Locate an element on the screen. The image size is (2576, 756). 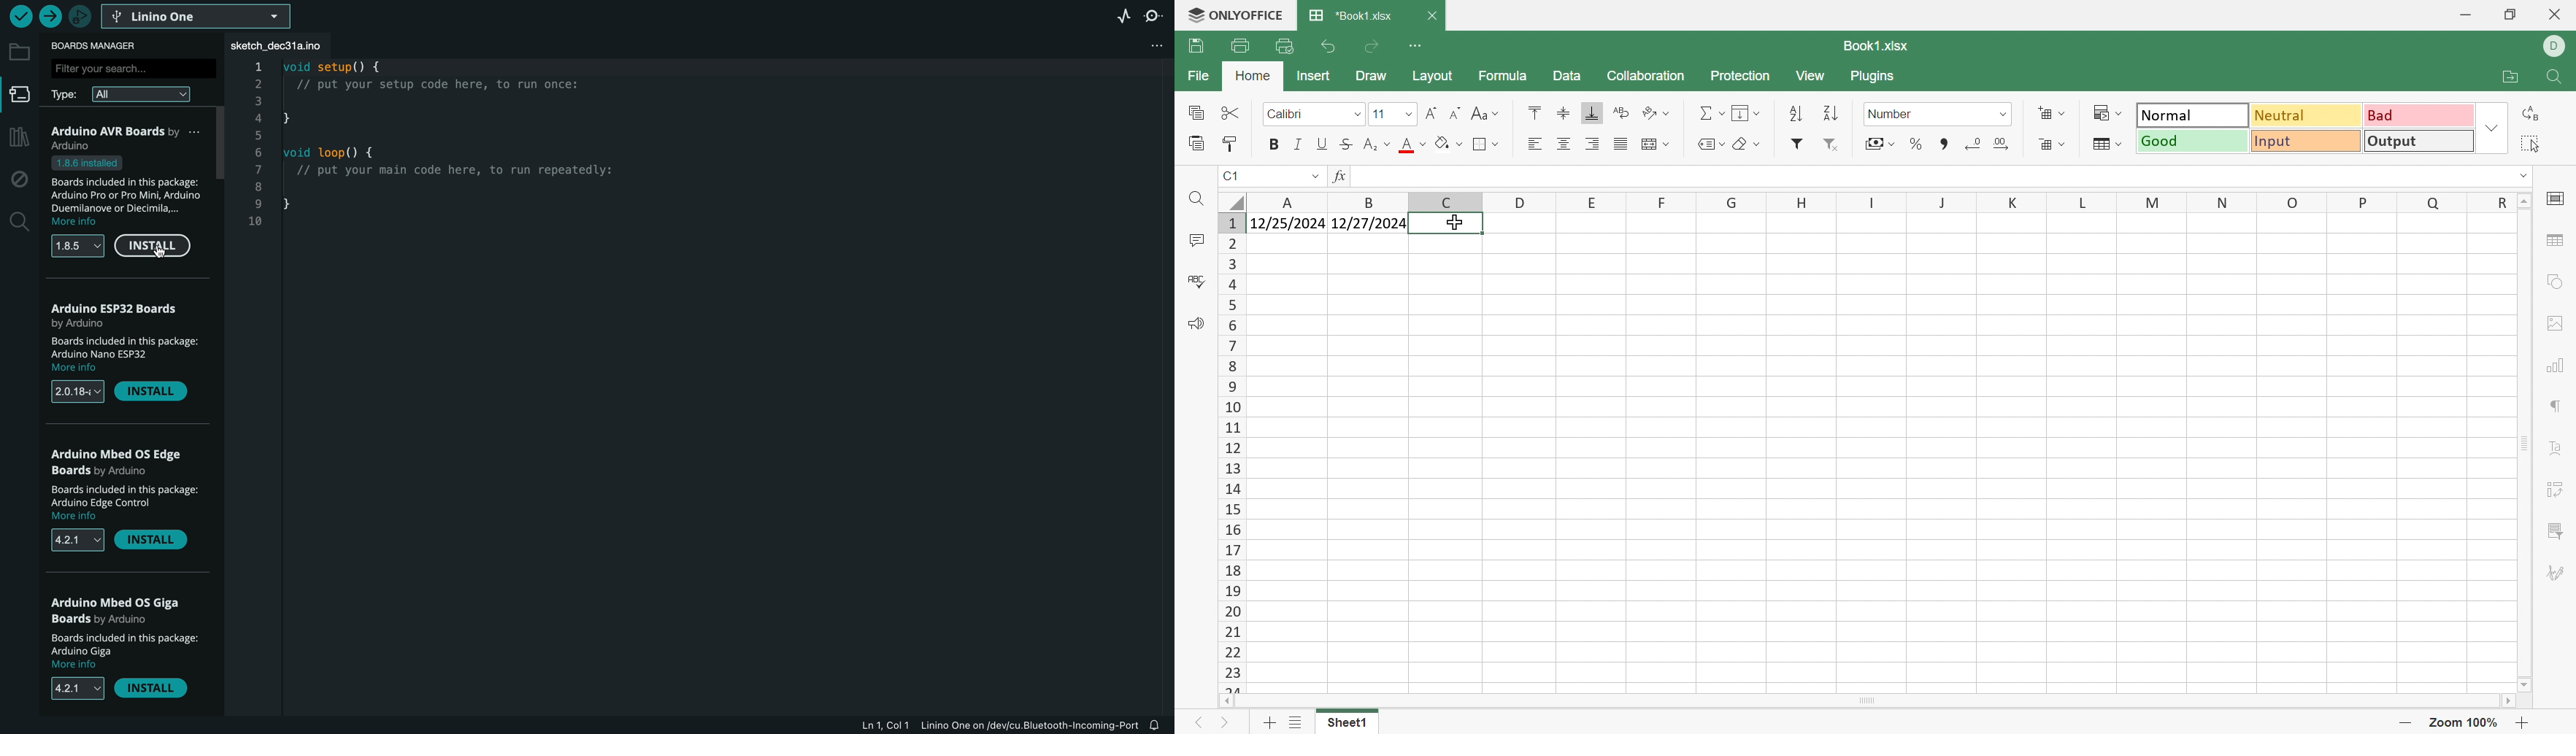
Ascending order is located at coordinates (1795, 113).